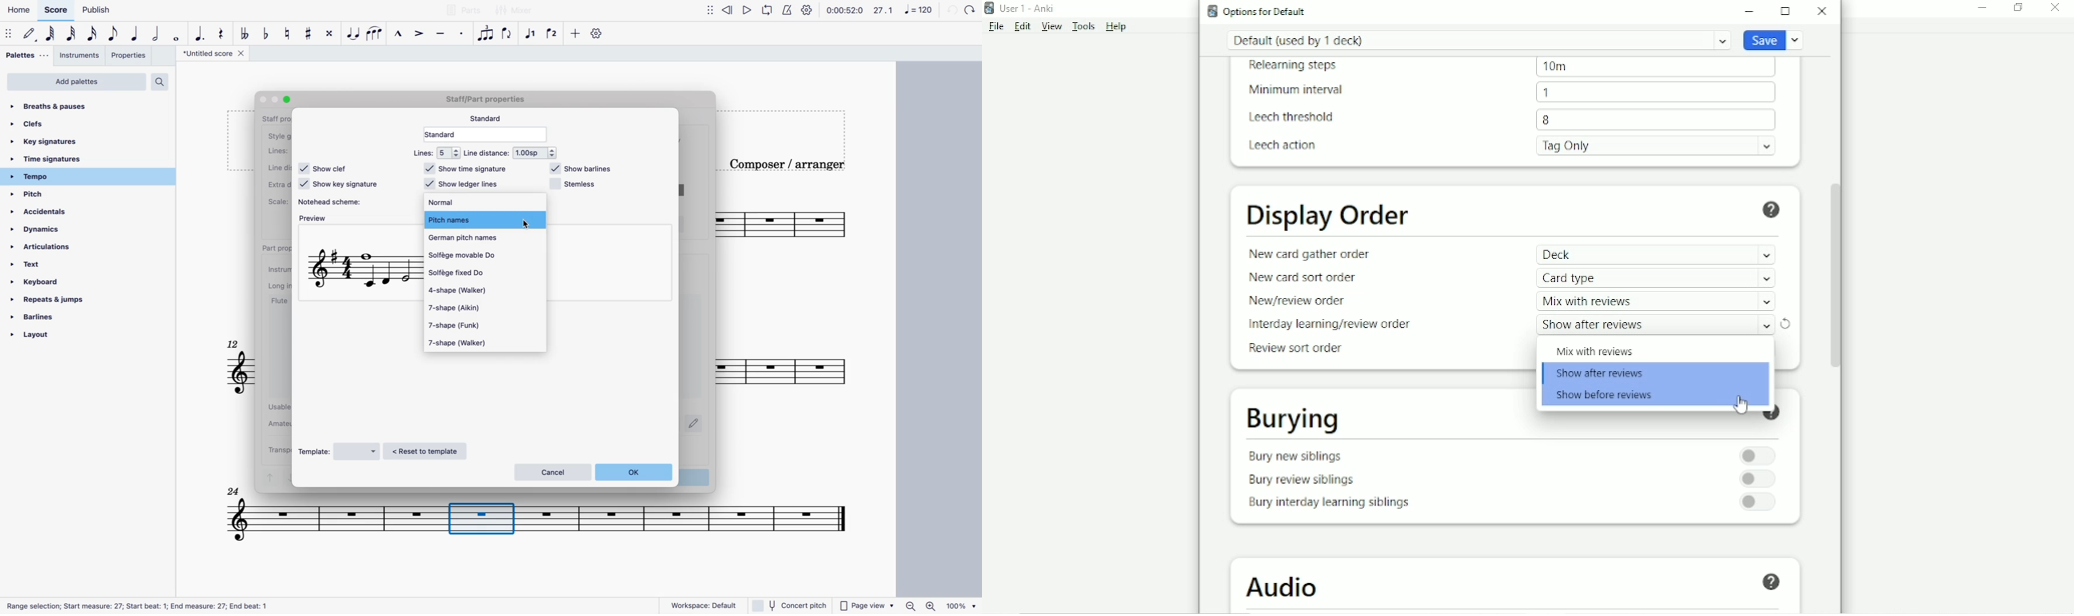  What do you see at coordinates (1284, 587) in the screenshot?
I see `Audio` at bounding box center [1284, 587].